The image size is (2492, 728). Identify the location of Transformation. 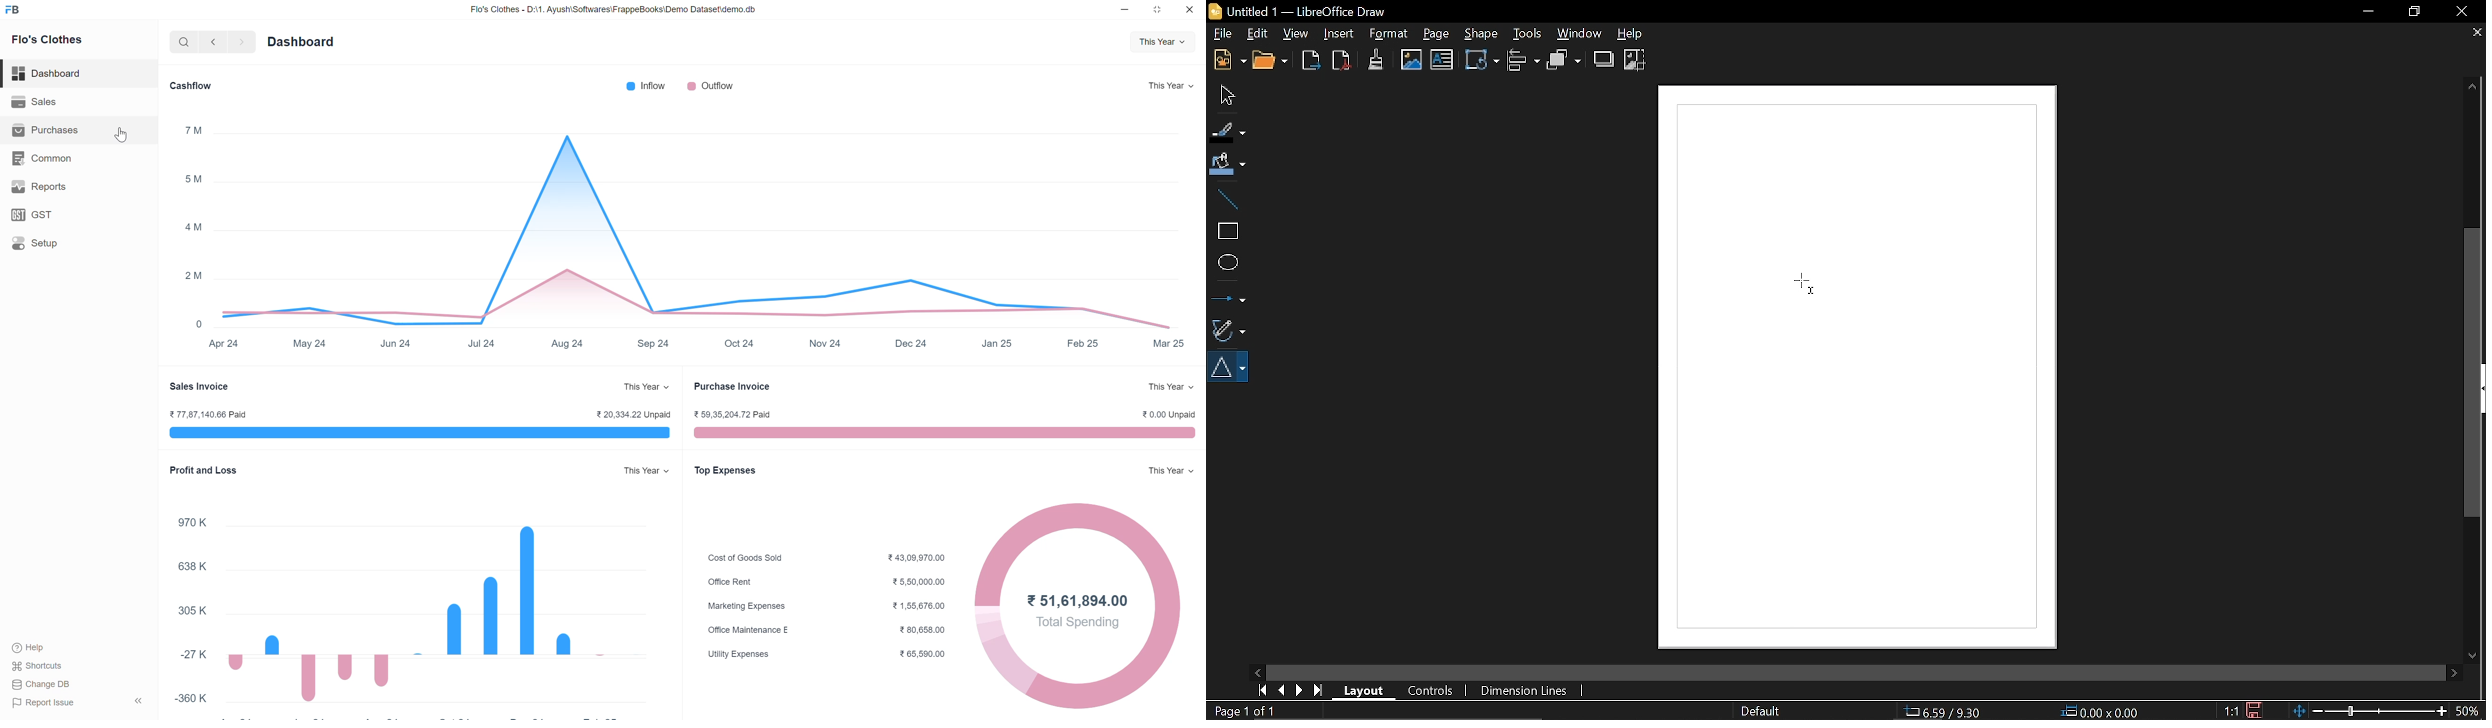
(1482, 59).